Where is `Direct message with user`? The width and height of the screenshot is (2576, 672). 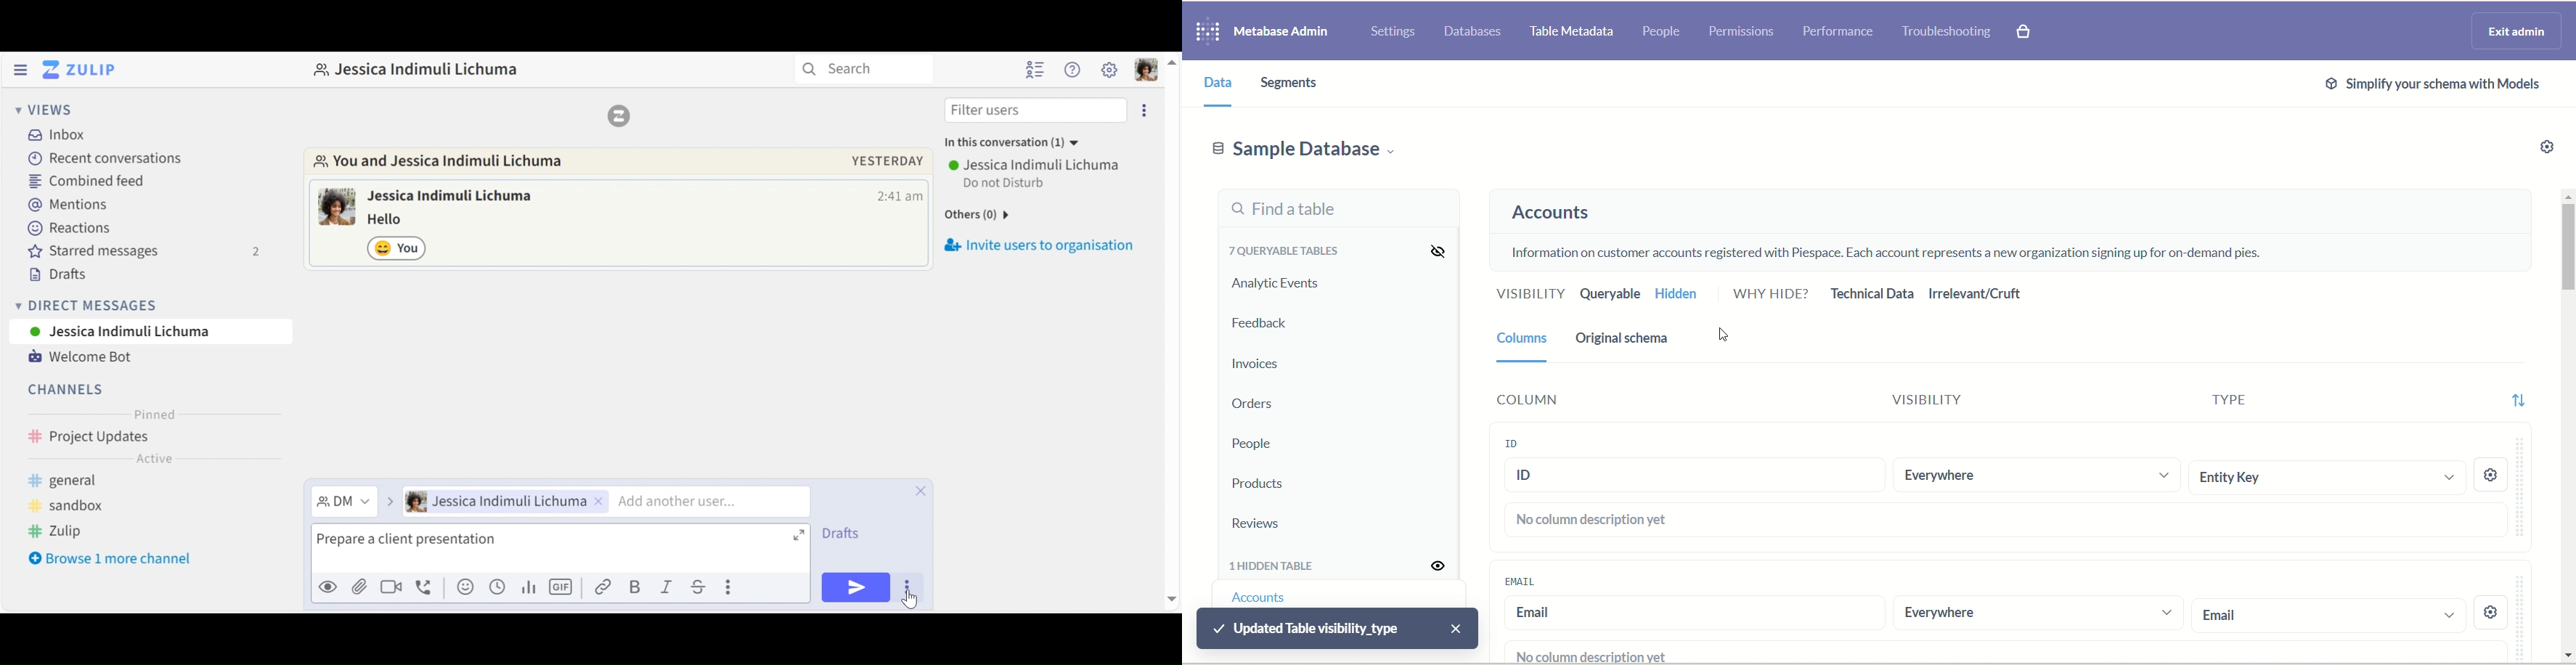
Direct message with user is located at coordinates (423, 70).